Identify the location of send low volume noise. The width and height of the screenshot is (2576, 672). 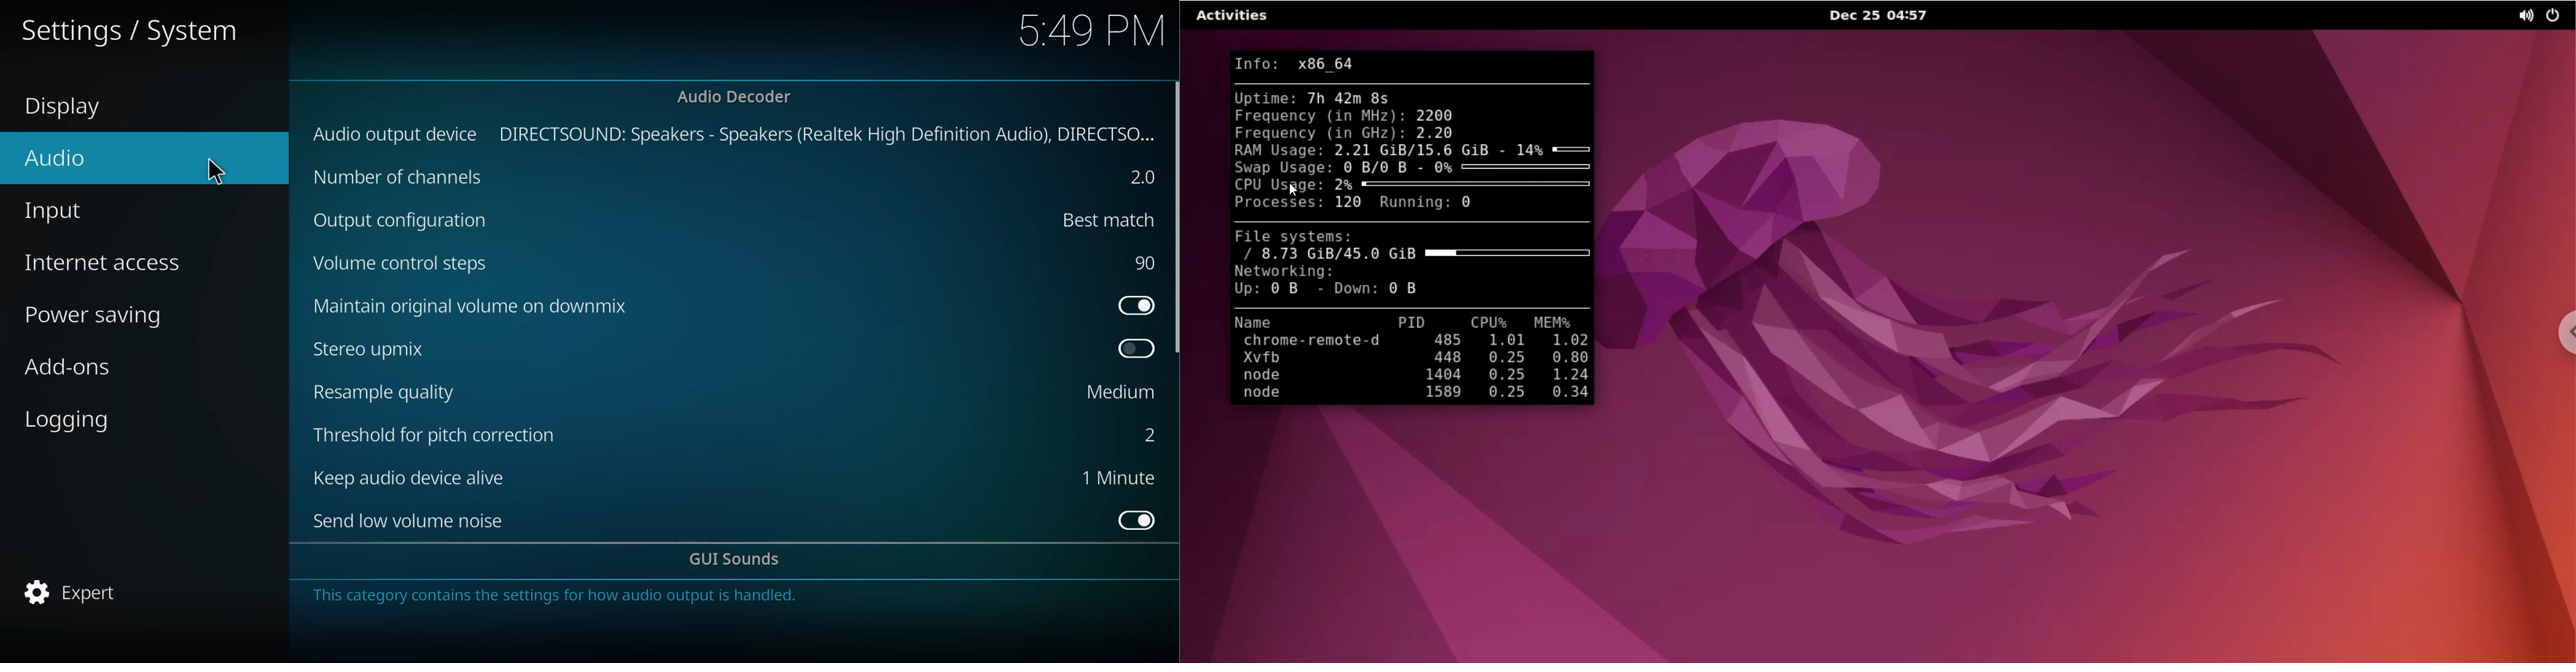
(412, 522).